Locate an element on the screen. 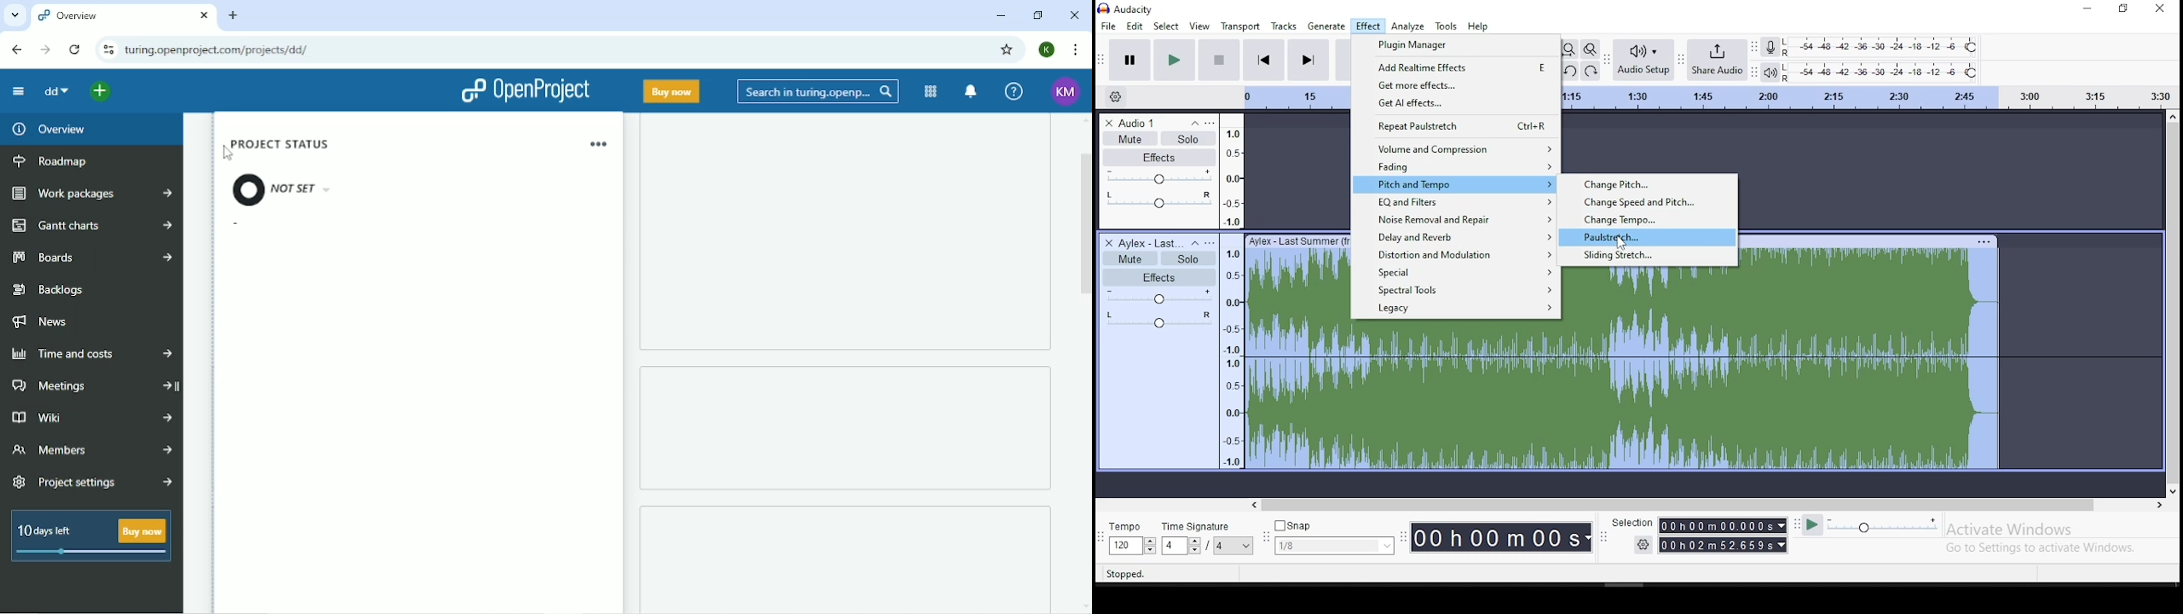 This screenshot has width=2184, height=616. spectral tools is located at coordinates (1458, 292).